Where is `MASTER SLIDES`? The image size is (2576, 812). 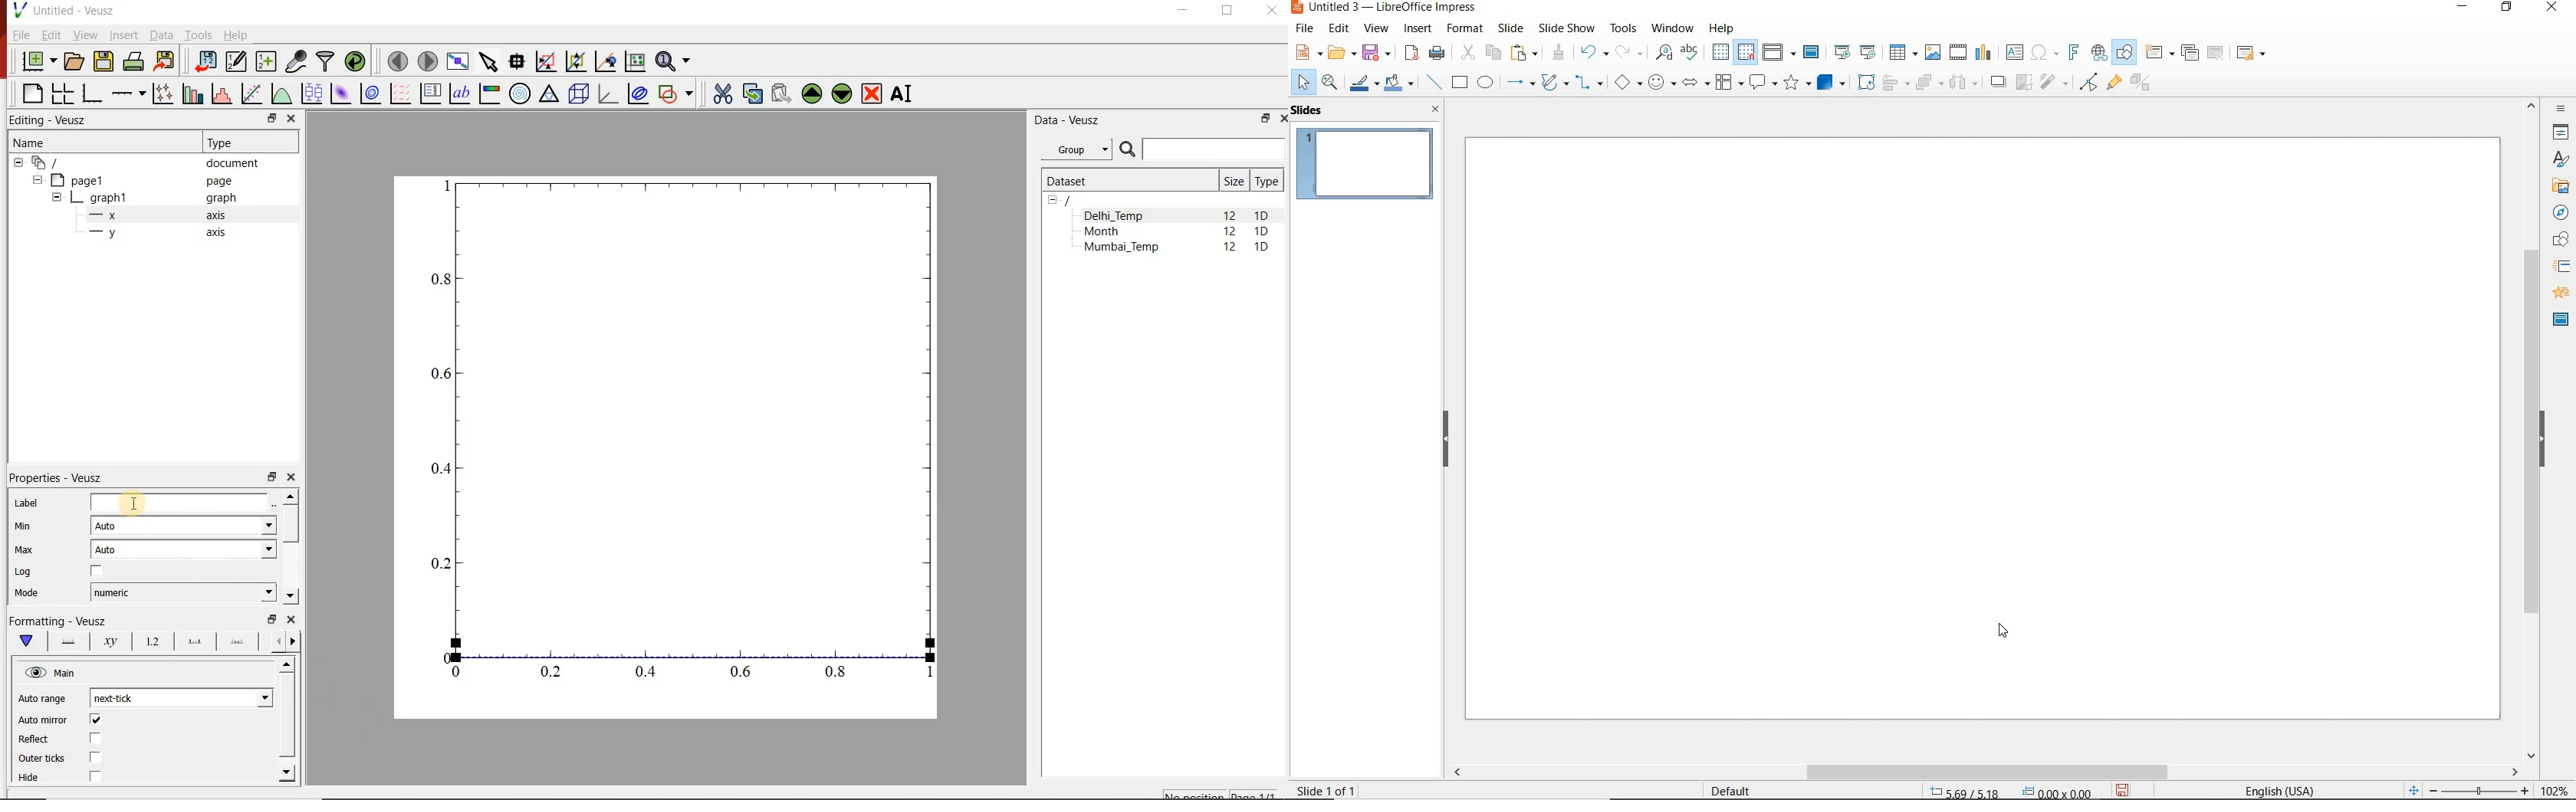
MASTER SLIDES is located at coordinates (2561, 320).